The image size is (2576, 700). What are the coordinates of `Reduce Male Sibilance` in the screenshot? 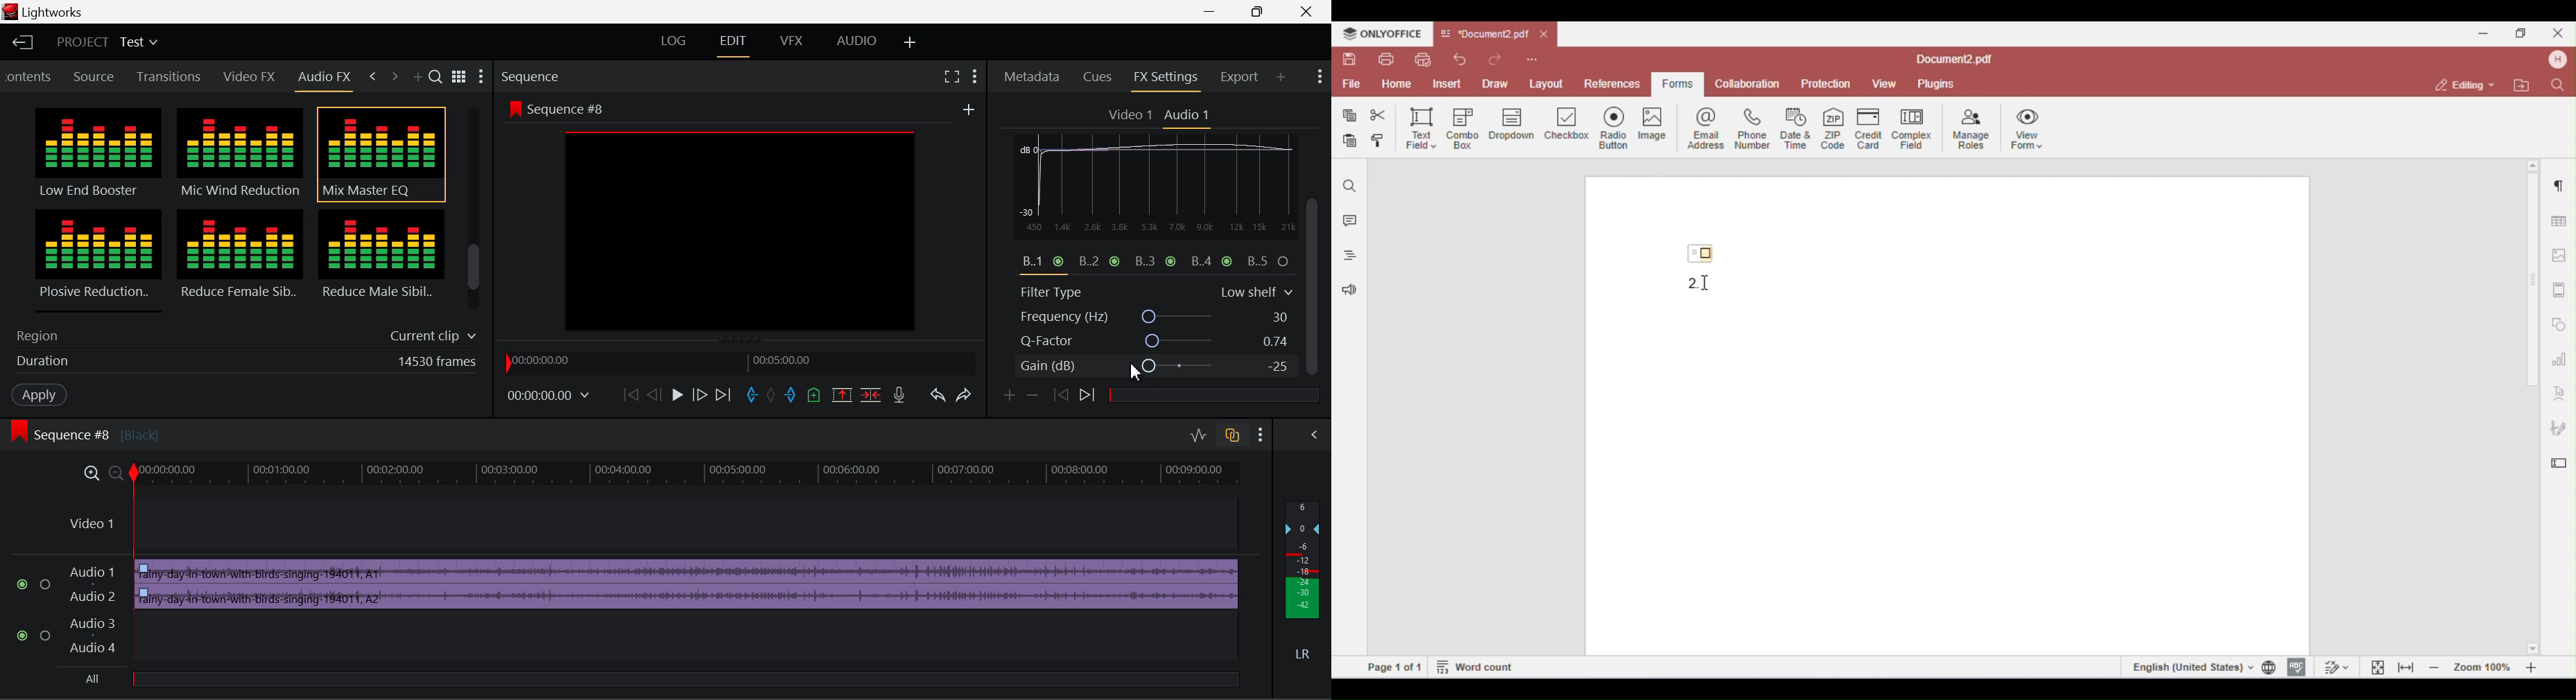 It's located at (380, 259).